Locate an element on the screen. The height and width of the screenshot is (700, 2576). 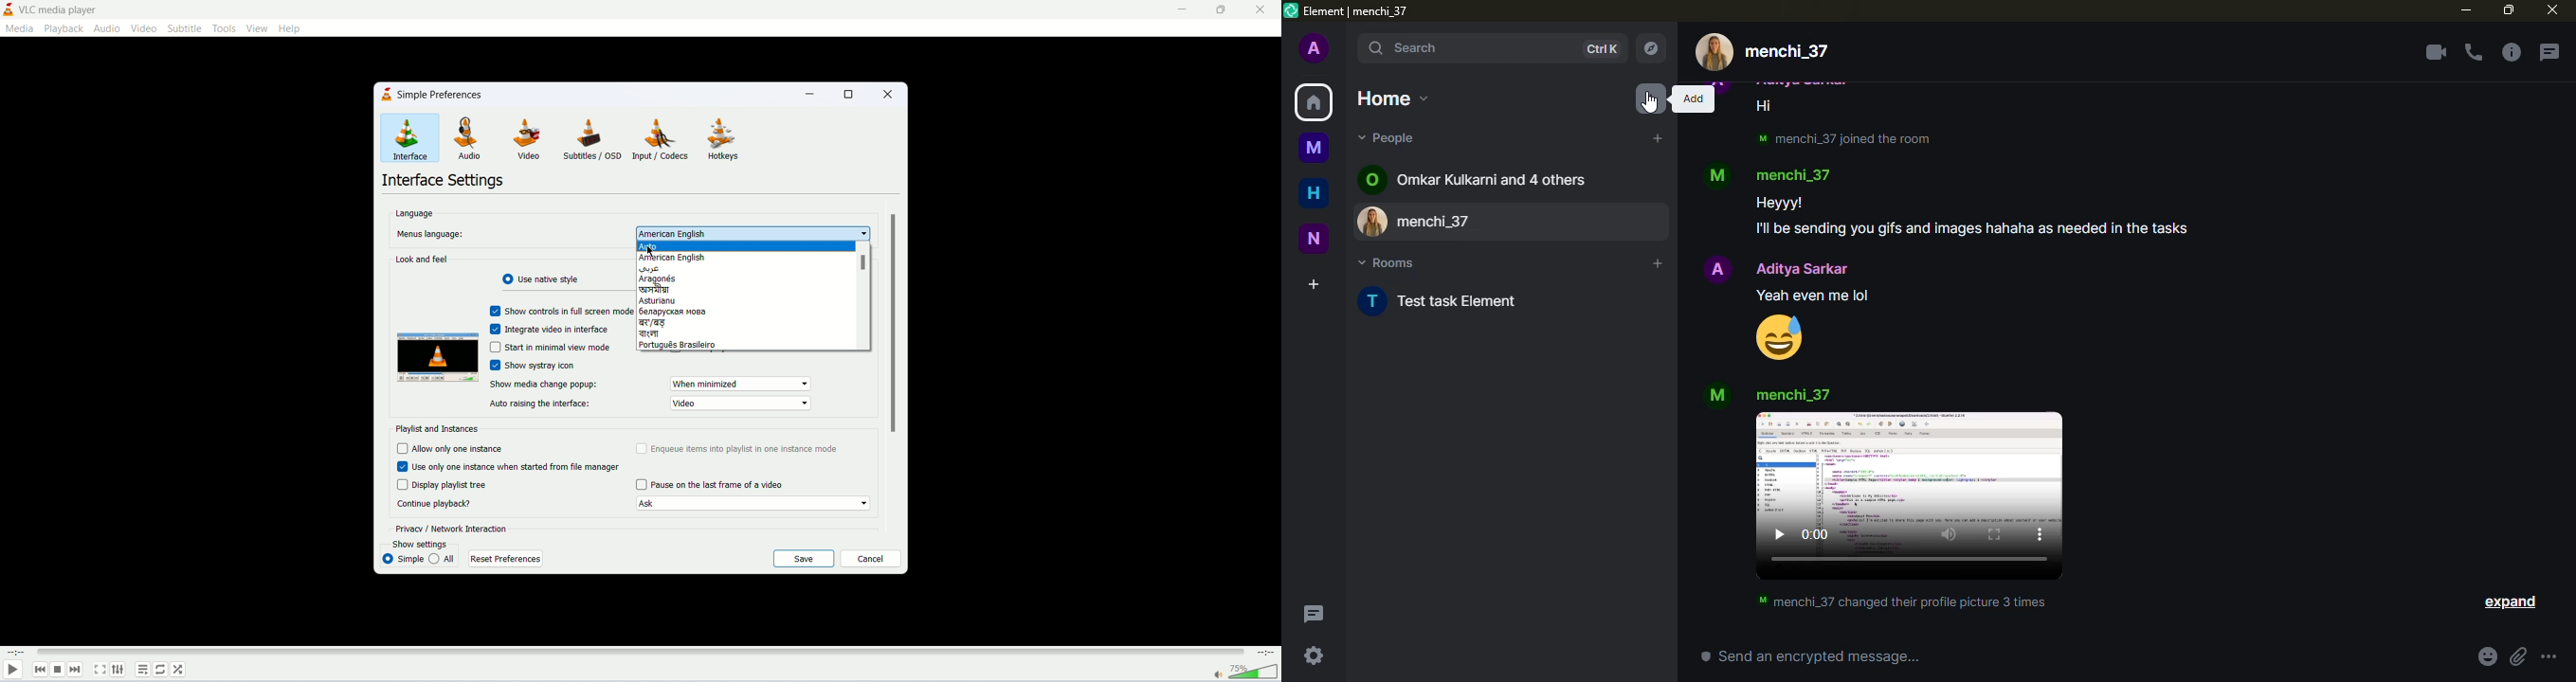
Threads is located at coordinates (1315, 614).